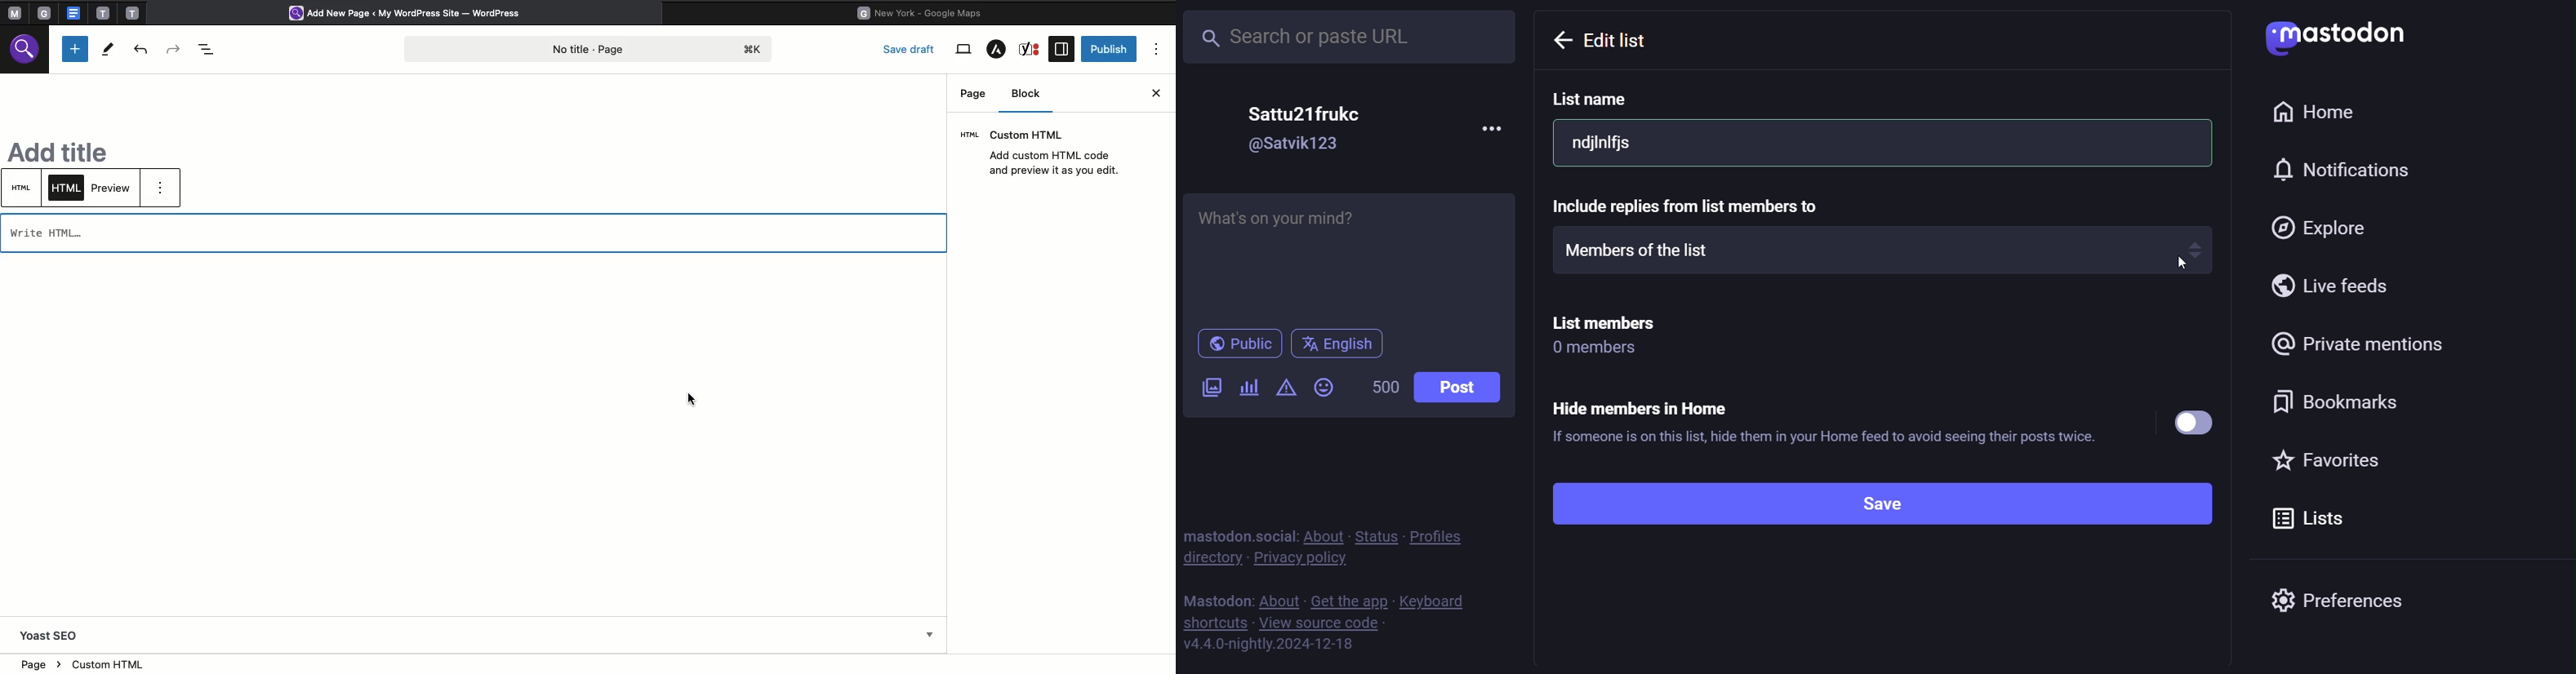  Describe the element at coordinates (1489, 129) in the screenshot. I see `more` at that location.